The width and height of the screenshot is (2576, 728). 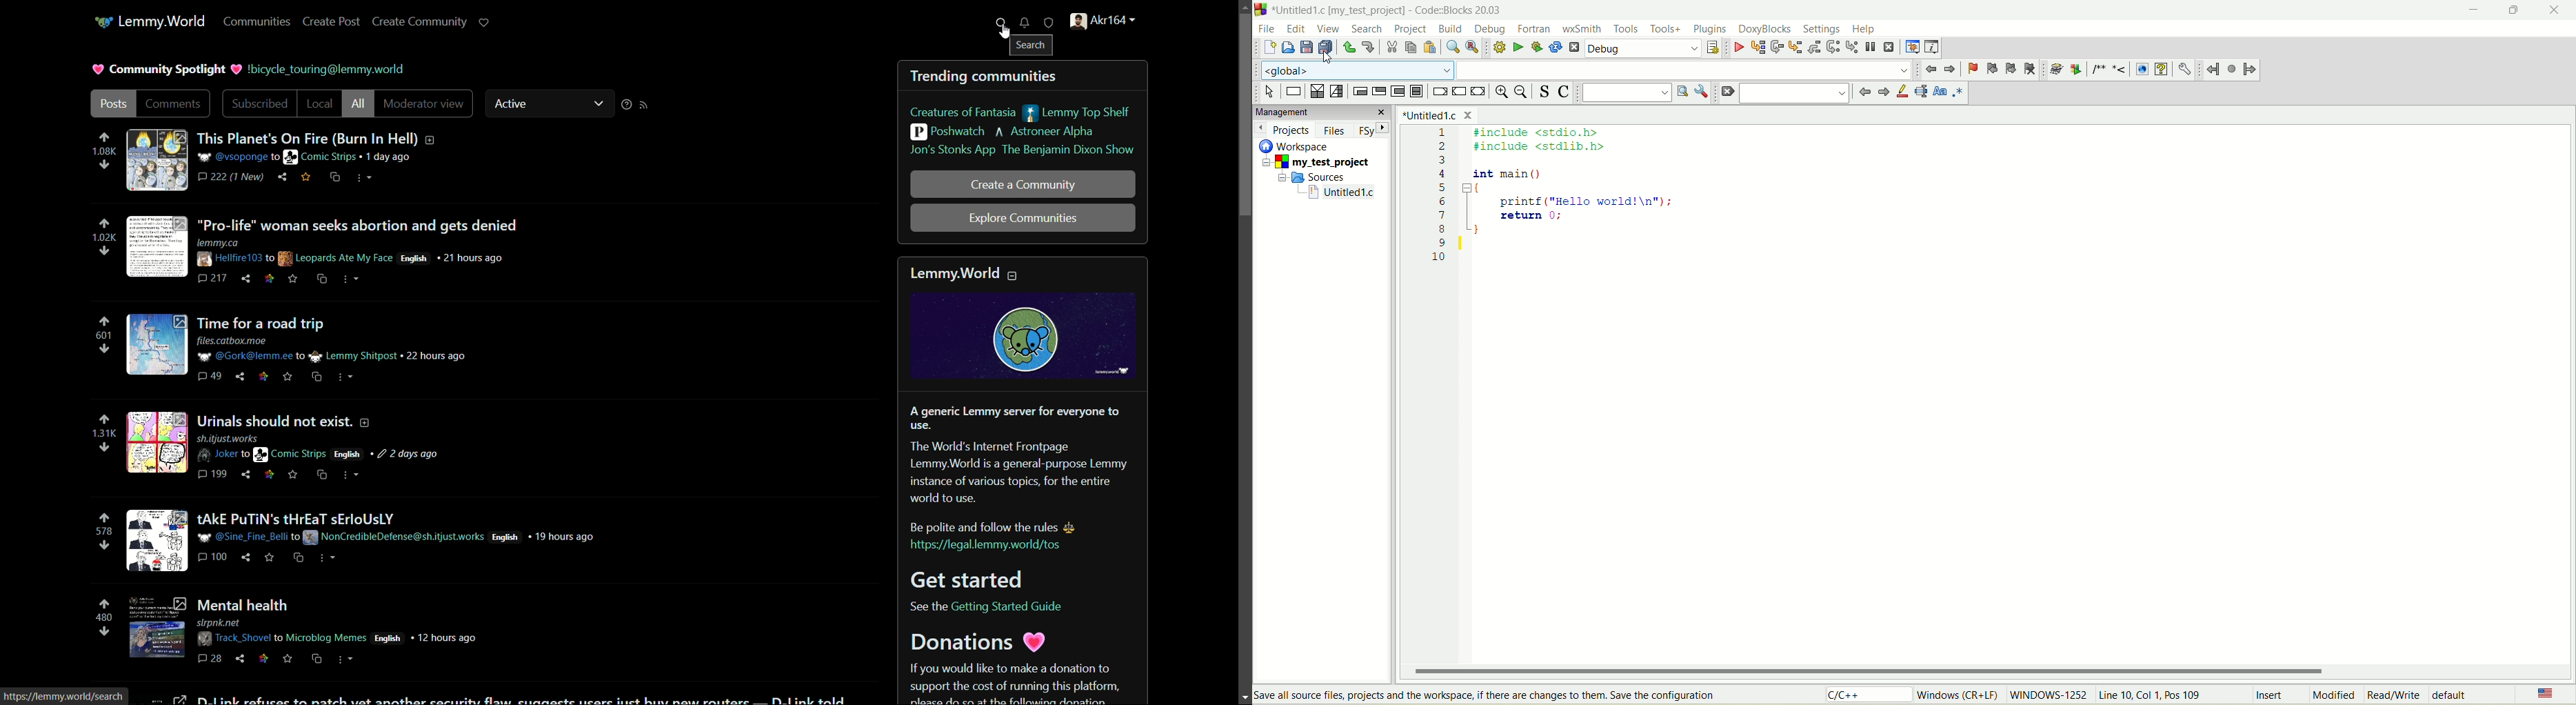 I want to click on jump forward, so click(x=2251, y=72).